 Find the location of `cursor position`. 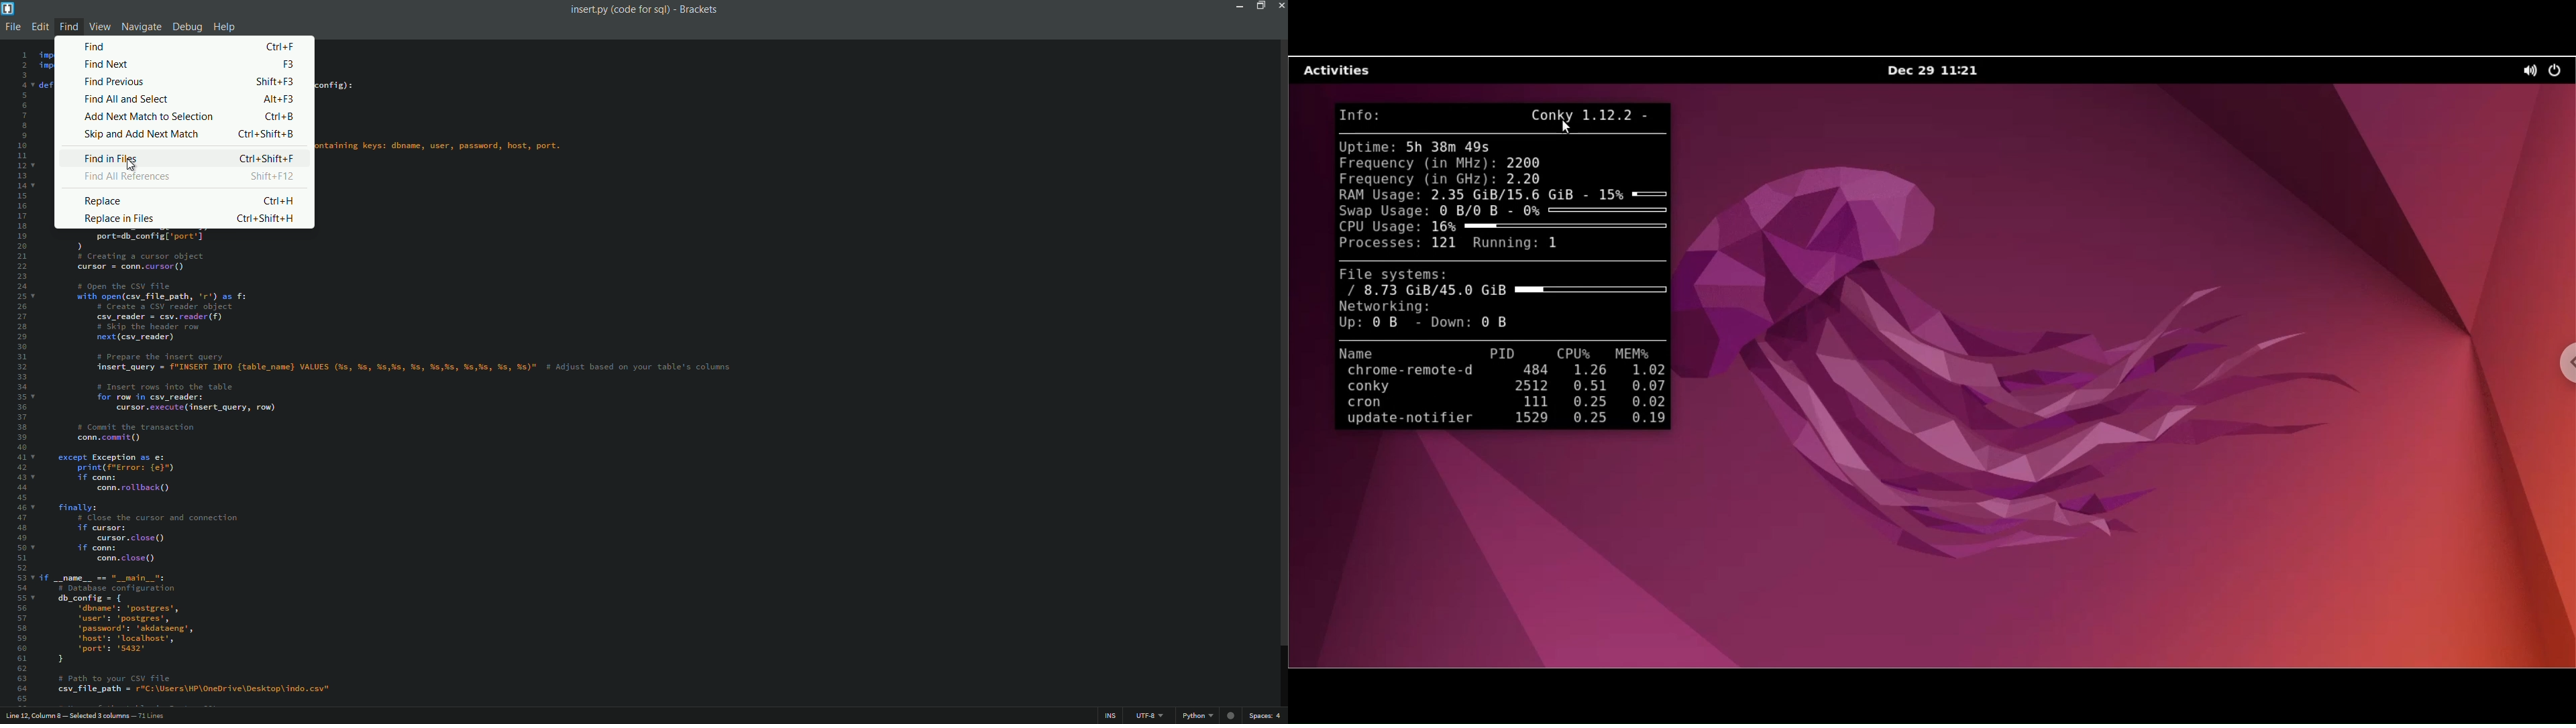

cursor position is located at coordinates (88, 717).